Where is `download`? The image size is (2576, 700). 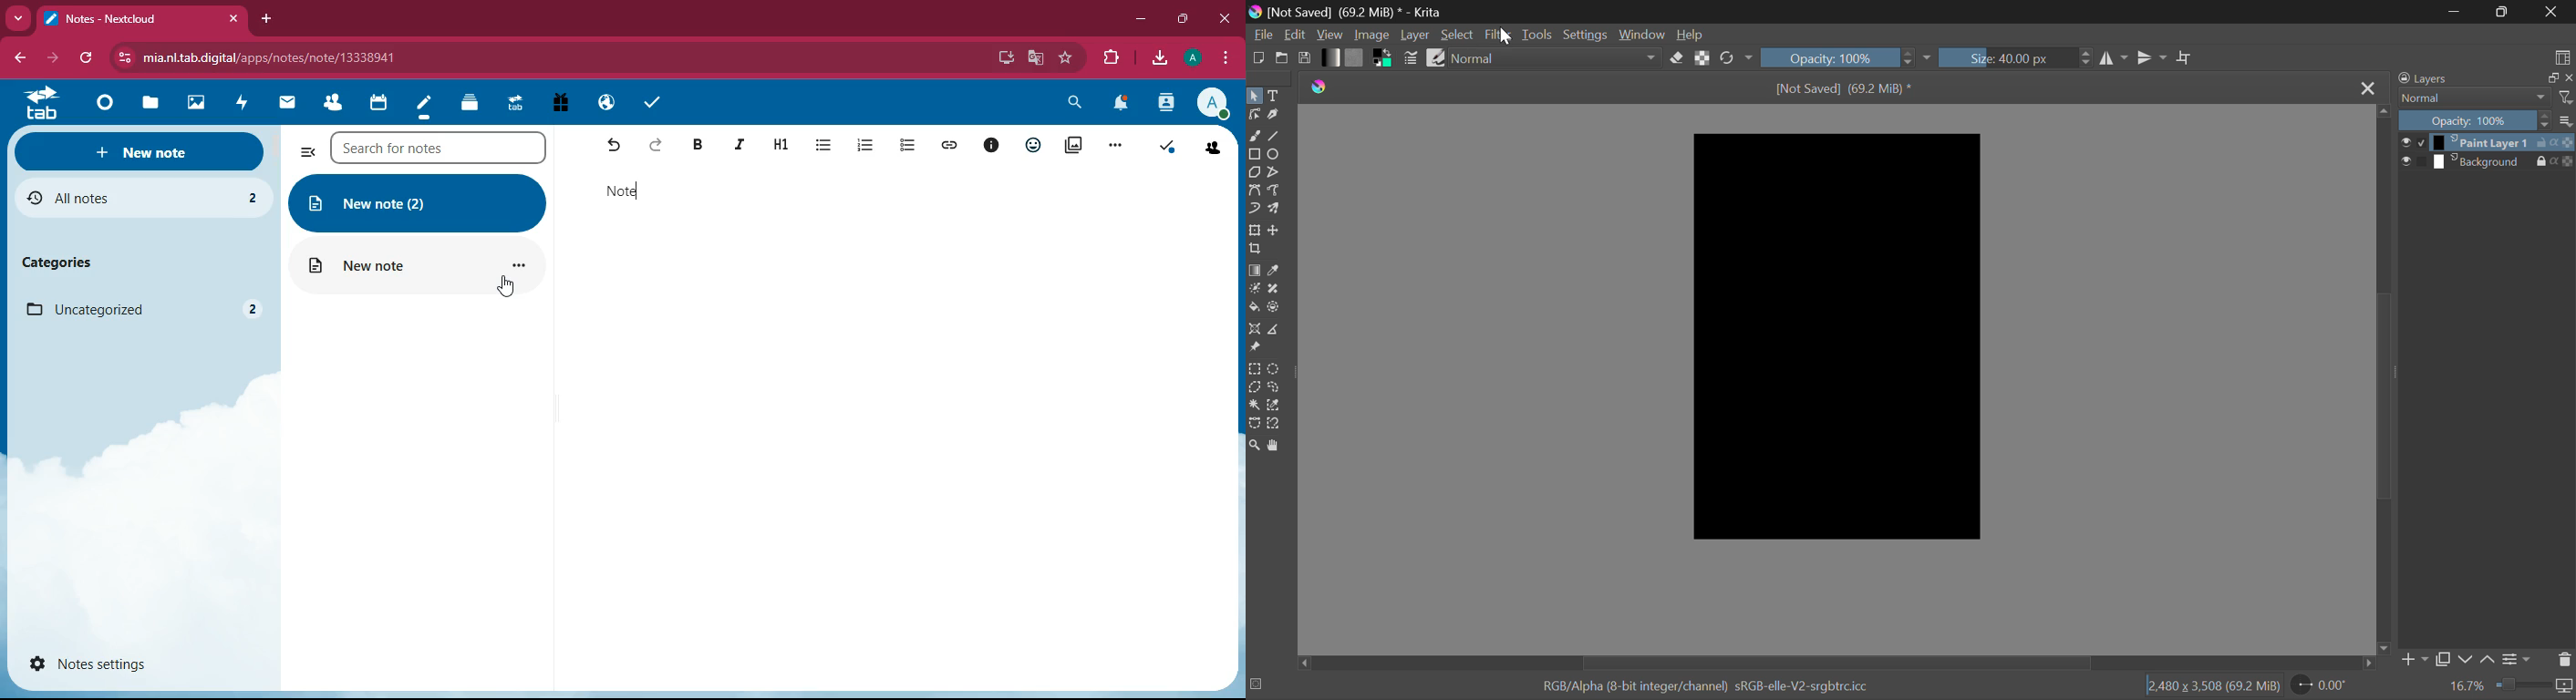 download is located at coordinates (1156, 57).